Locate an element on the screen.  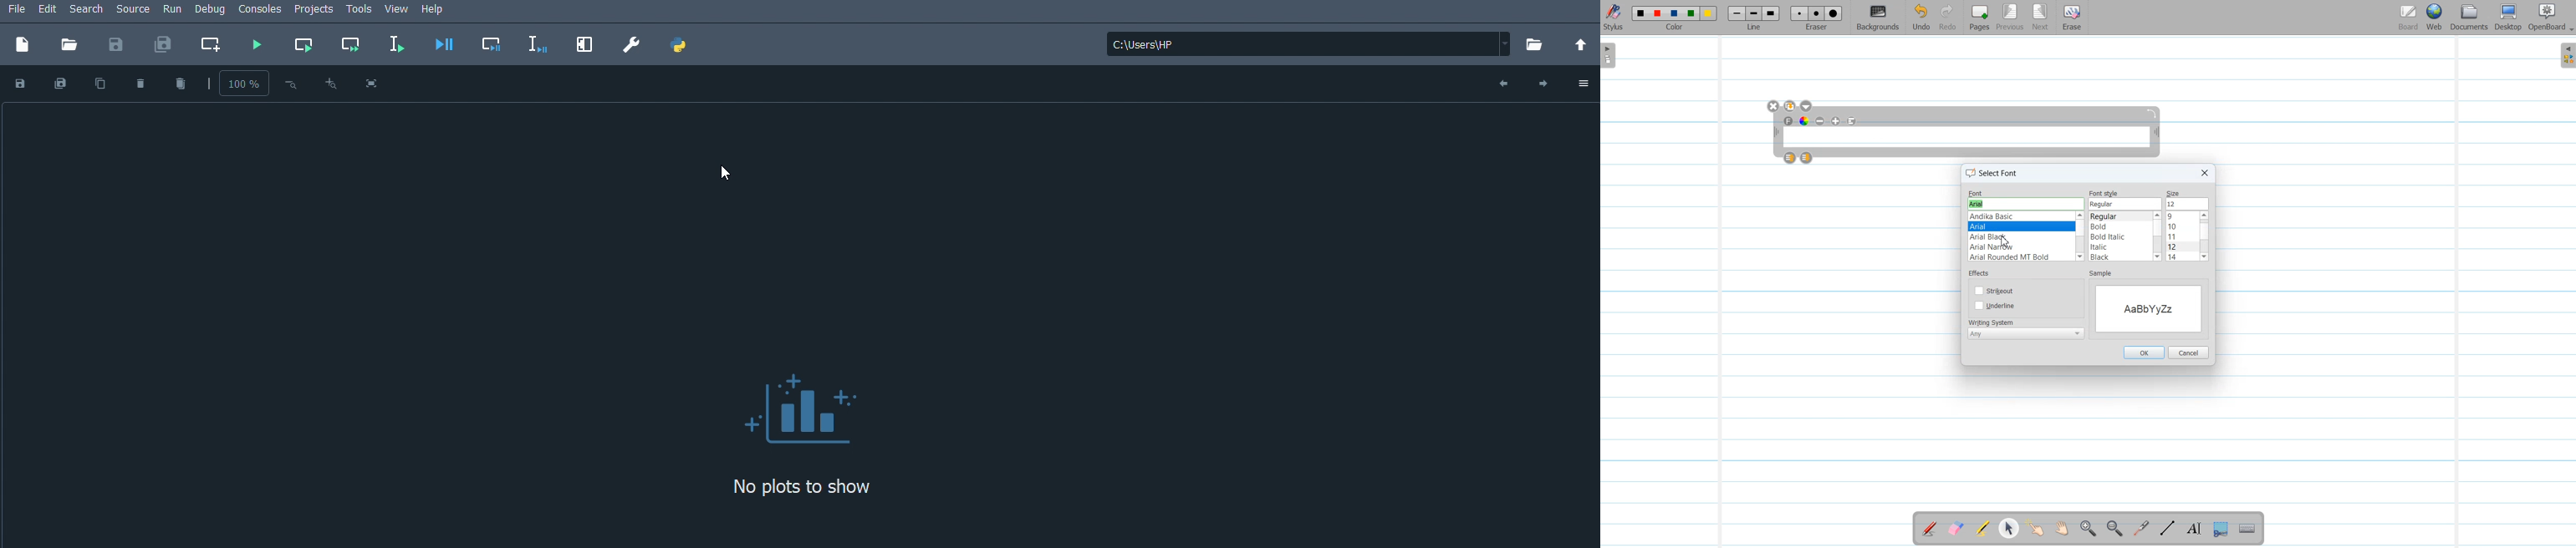
Search is located at coordinates (88, 9).